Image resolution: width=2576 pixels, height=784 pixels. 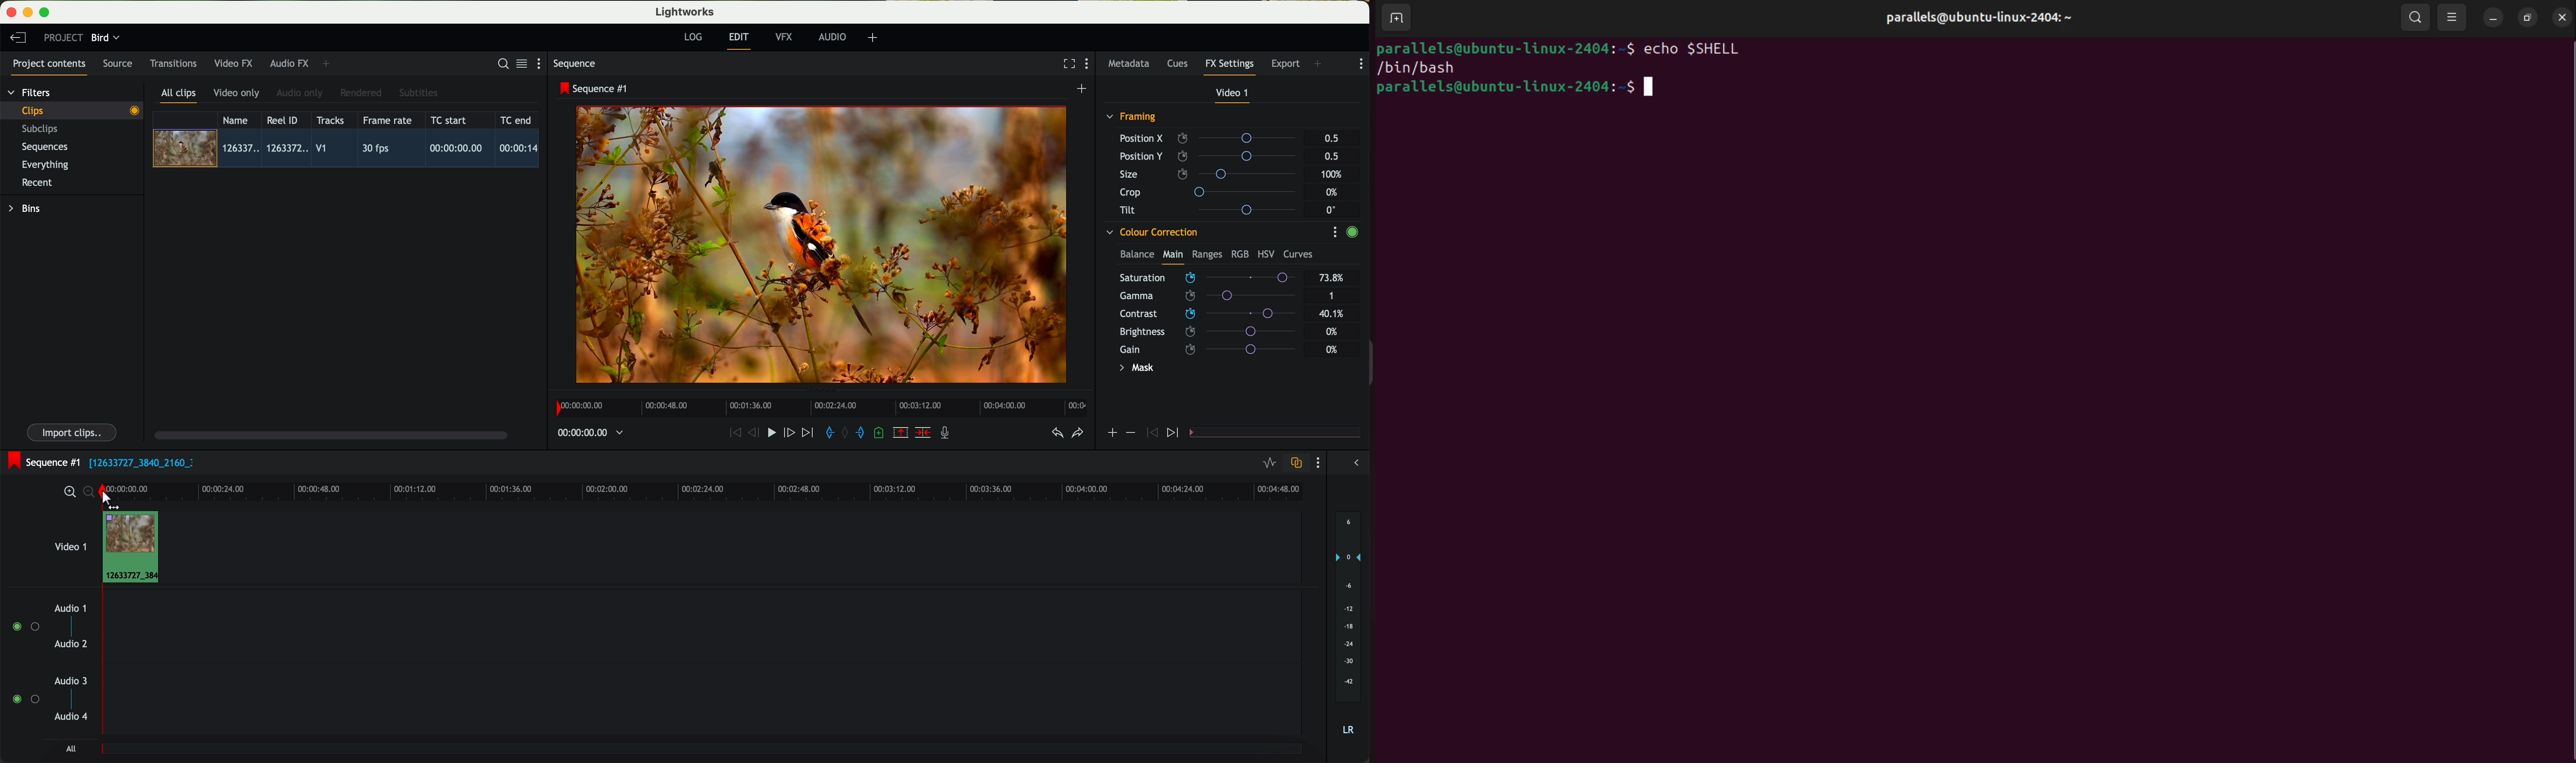 I want to click on log, so click(x=693, y=37).